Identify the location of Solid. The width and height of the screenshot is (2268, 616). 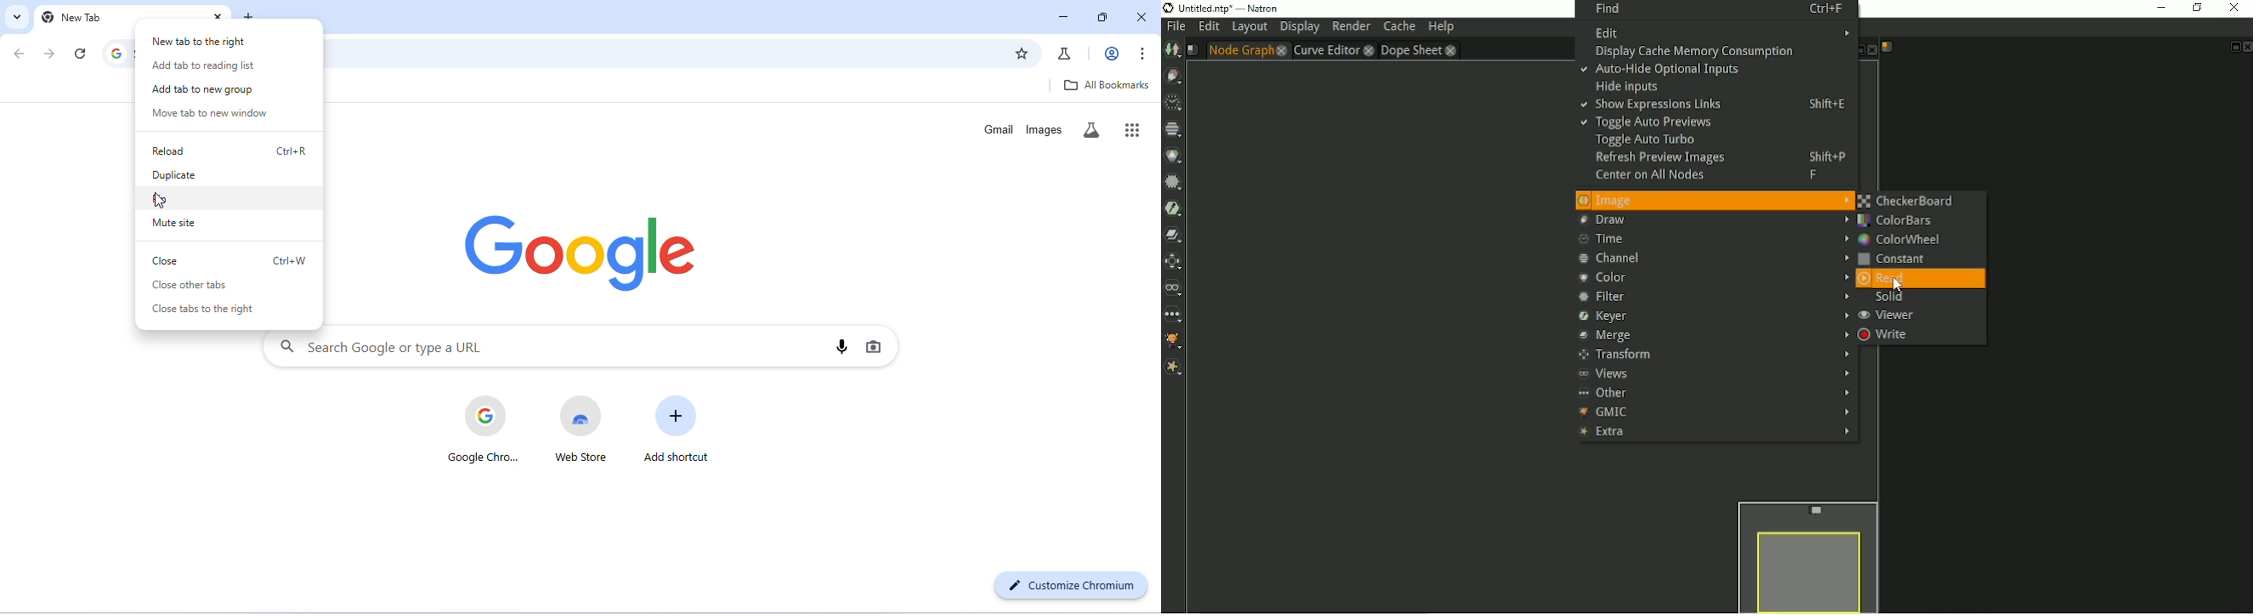
(1887, 298).